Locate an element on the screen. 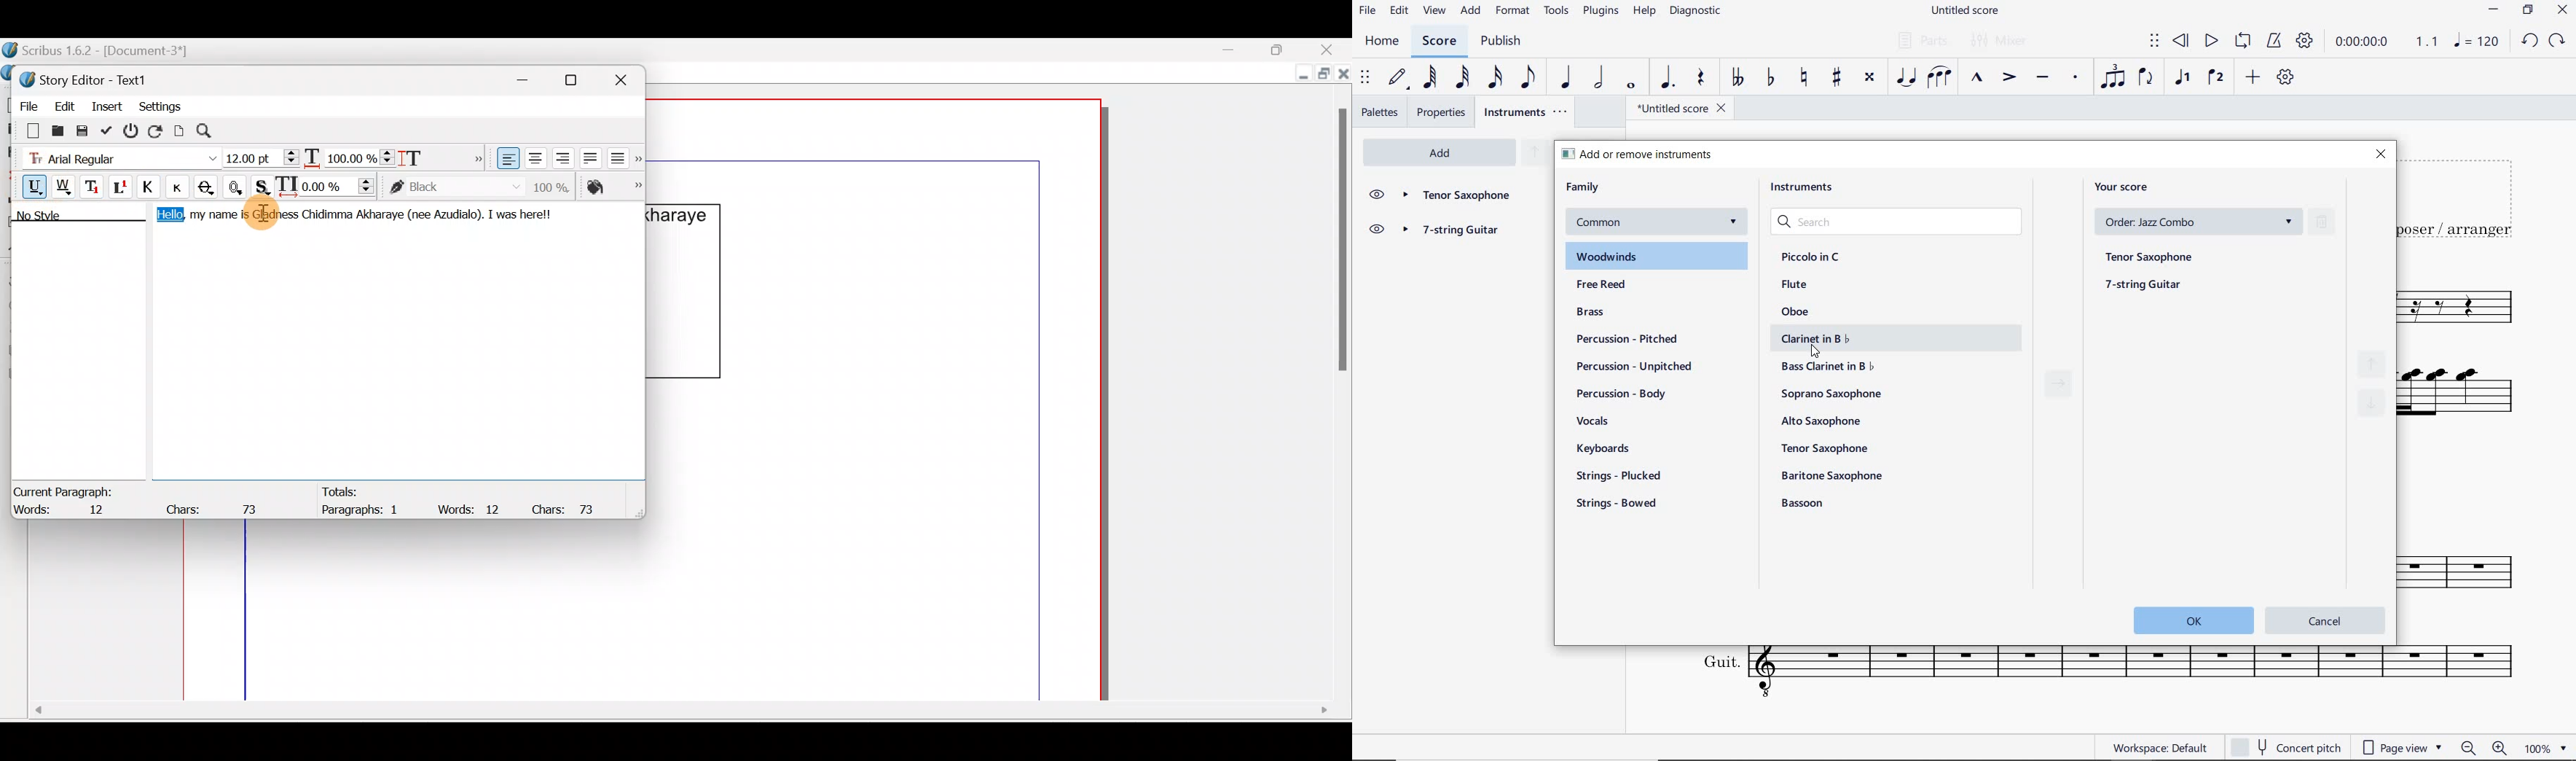 The image size is (2576, 784). TUPLET is located at coordinates (2113, 77).